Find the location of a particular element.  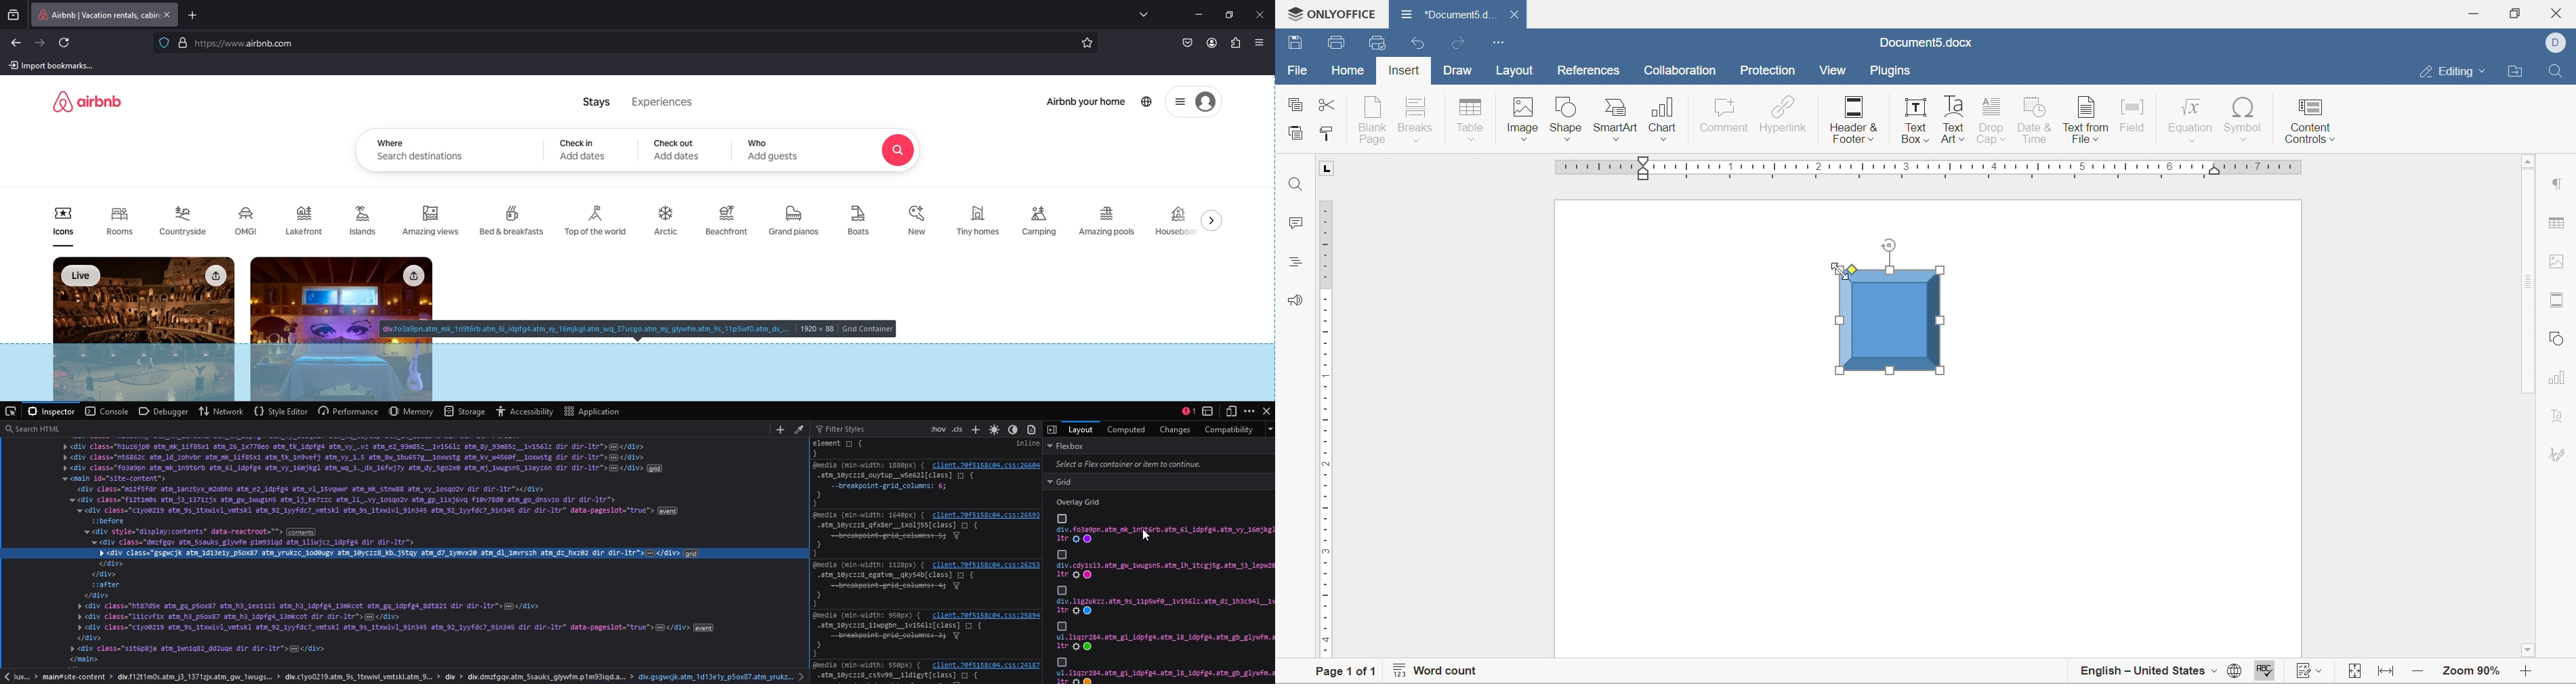

refresh is located at coordinates (66, 43).